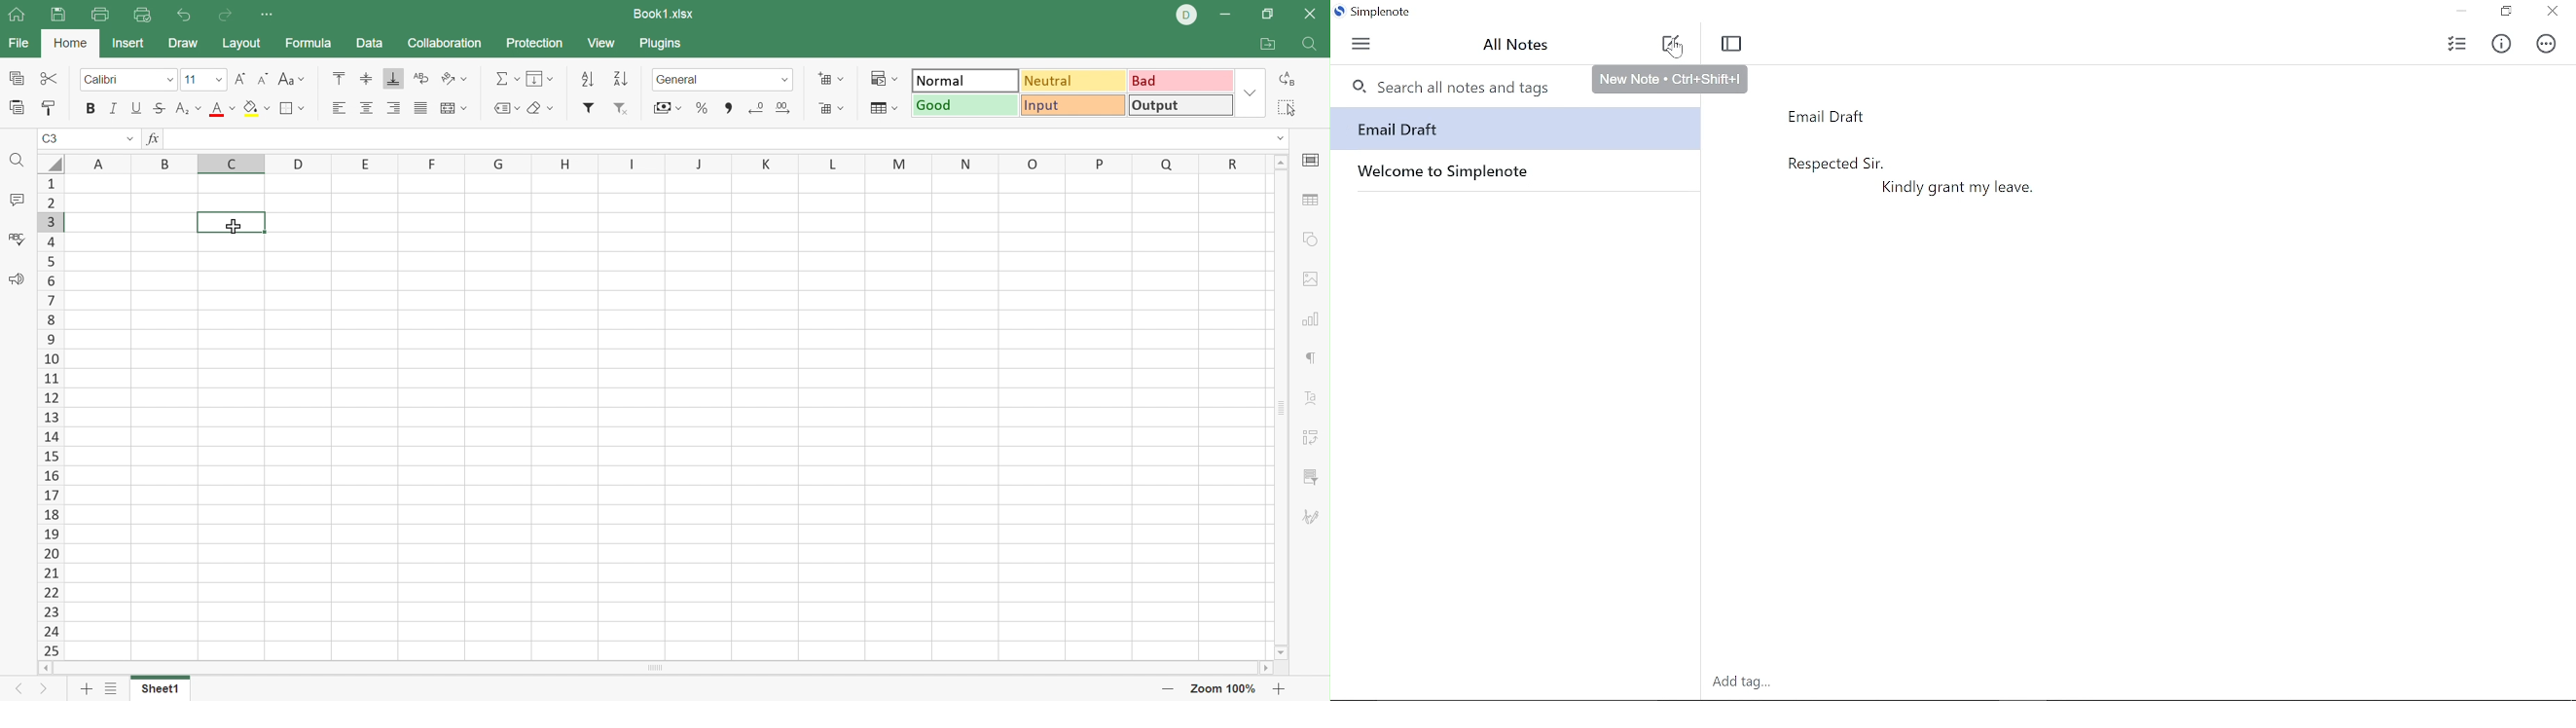  Describe the element at coordinates (532, 42) in the screenshot. I see `Protection` at that location.